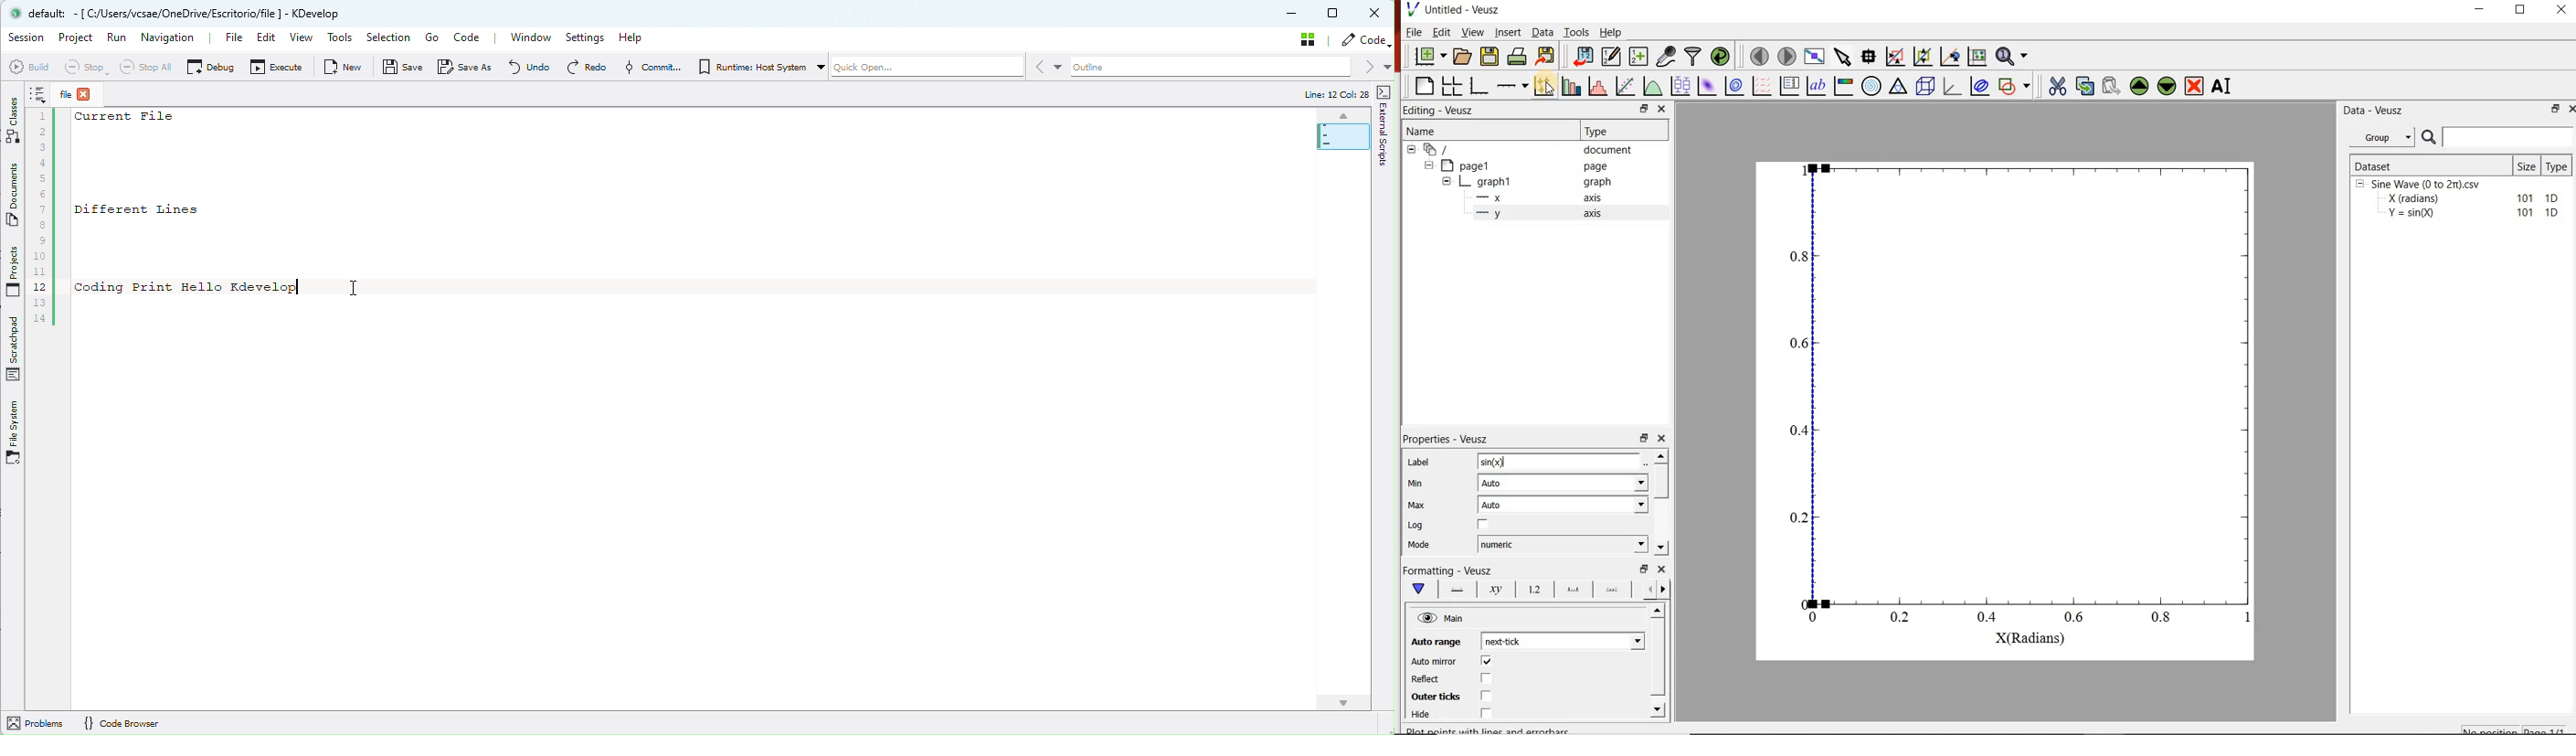  Describe the element at coordinates (192, 16) in the screenshot. I see `® default: - [ C/Users/vcsae/OneDrive/Escritorioffile | - KDevelop` at that location.